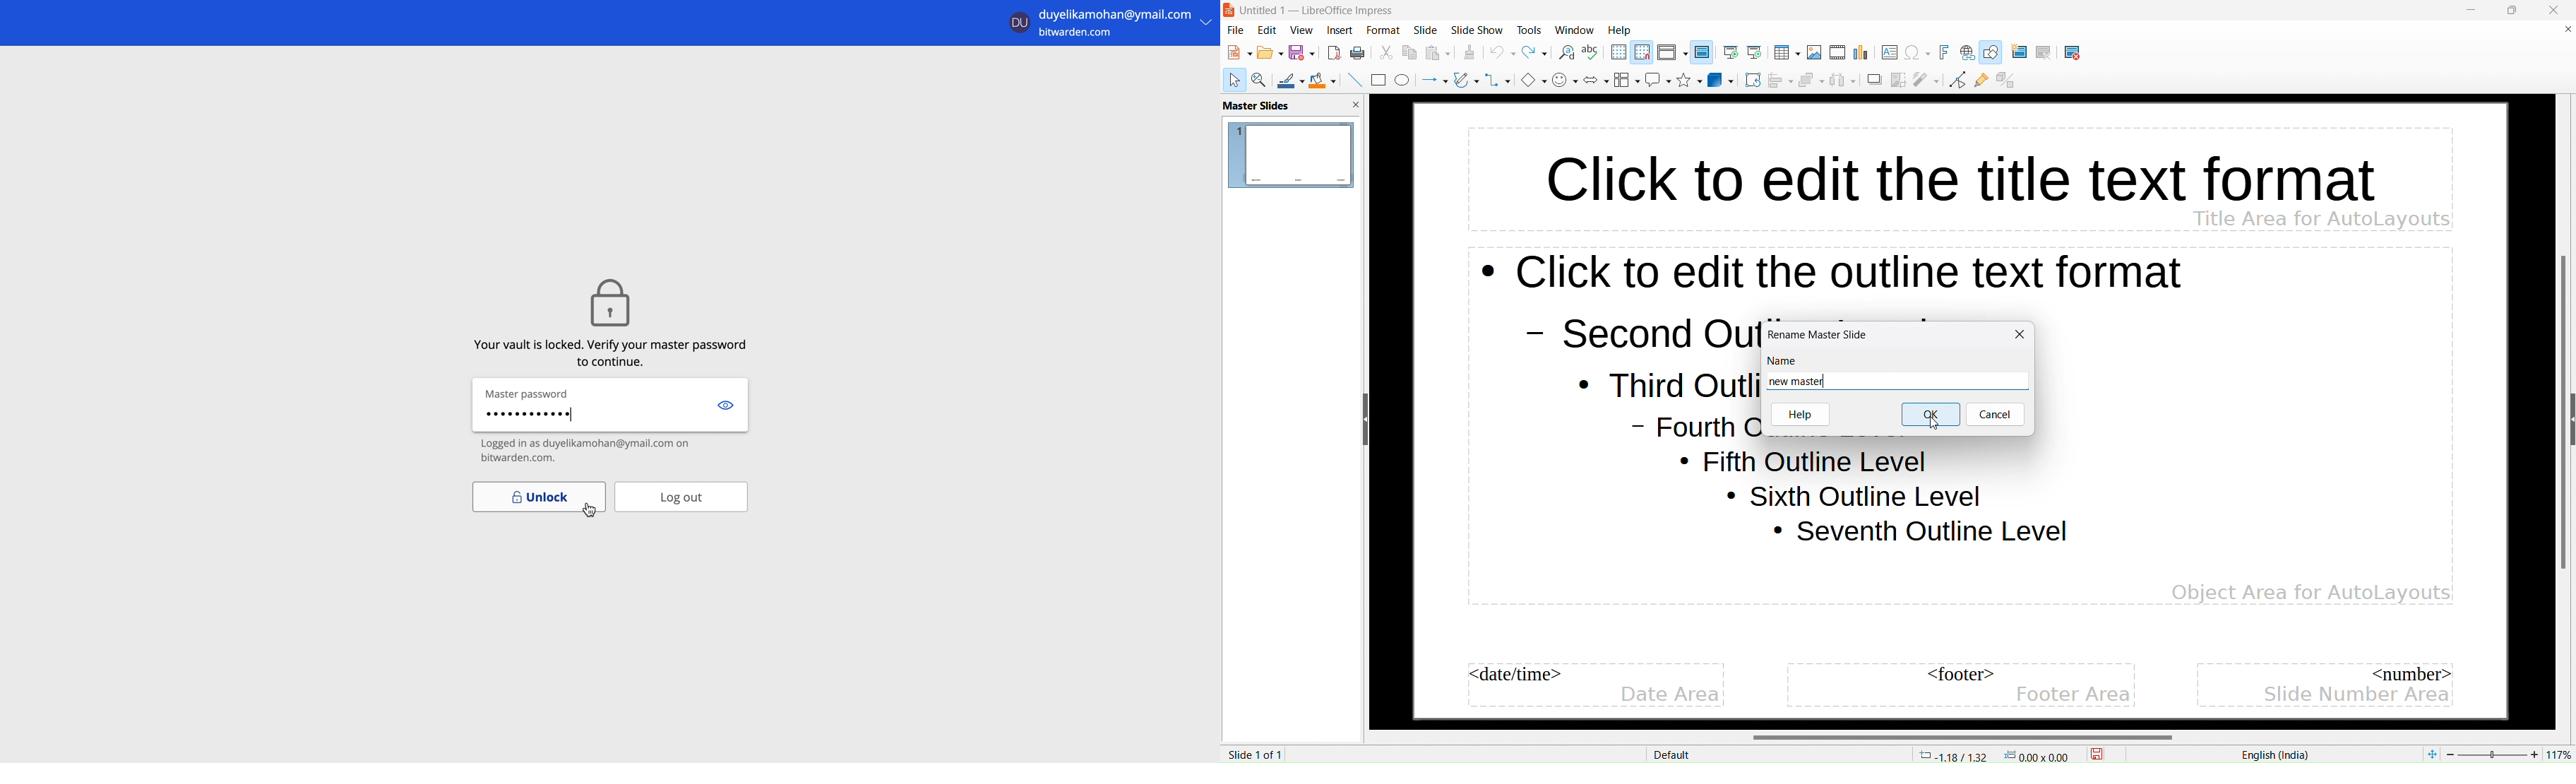  What do you see at coordinates (1800, 415) in the screenshot?
I see `help` at bounding box center [1800, 415].